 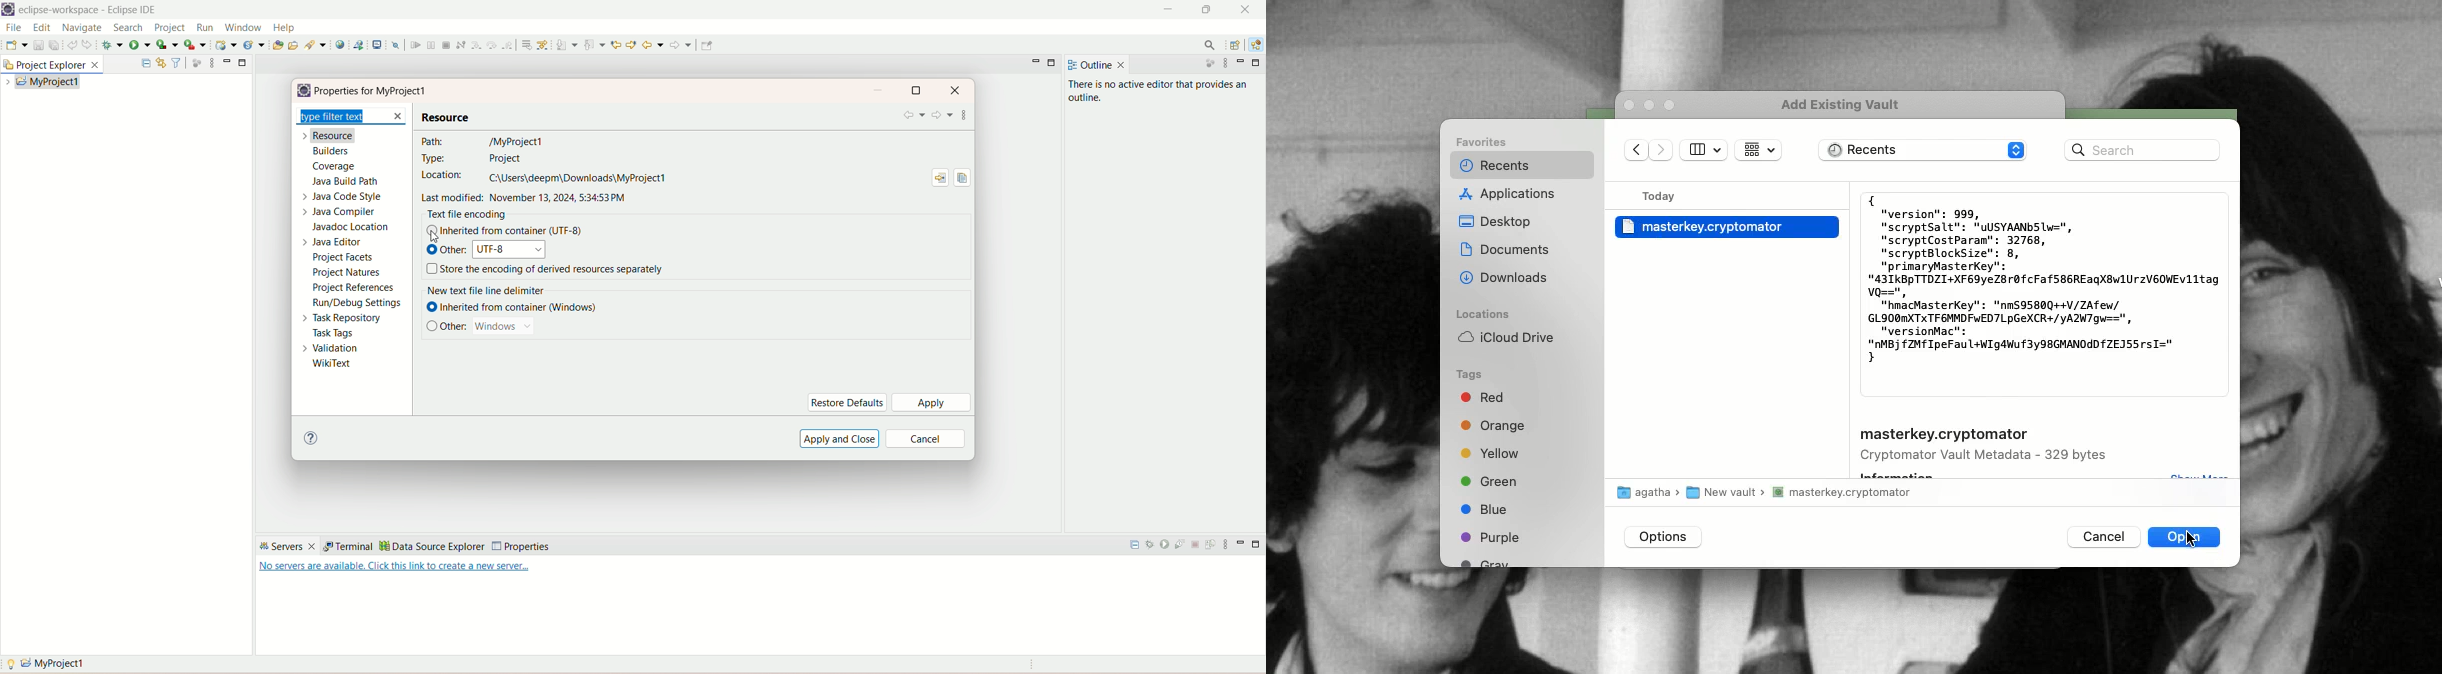 I want to click on logo, so click(x=9, y=9).